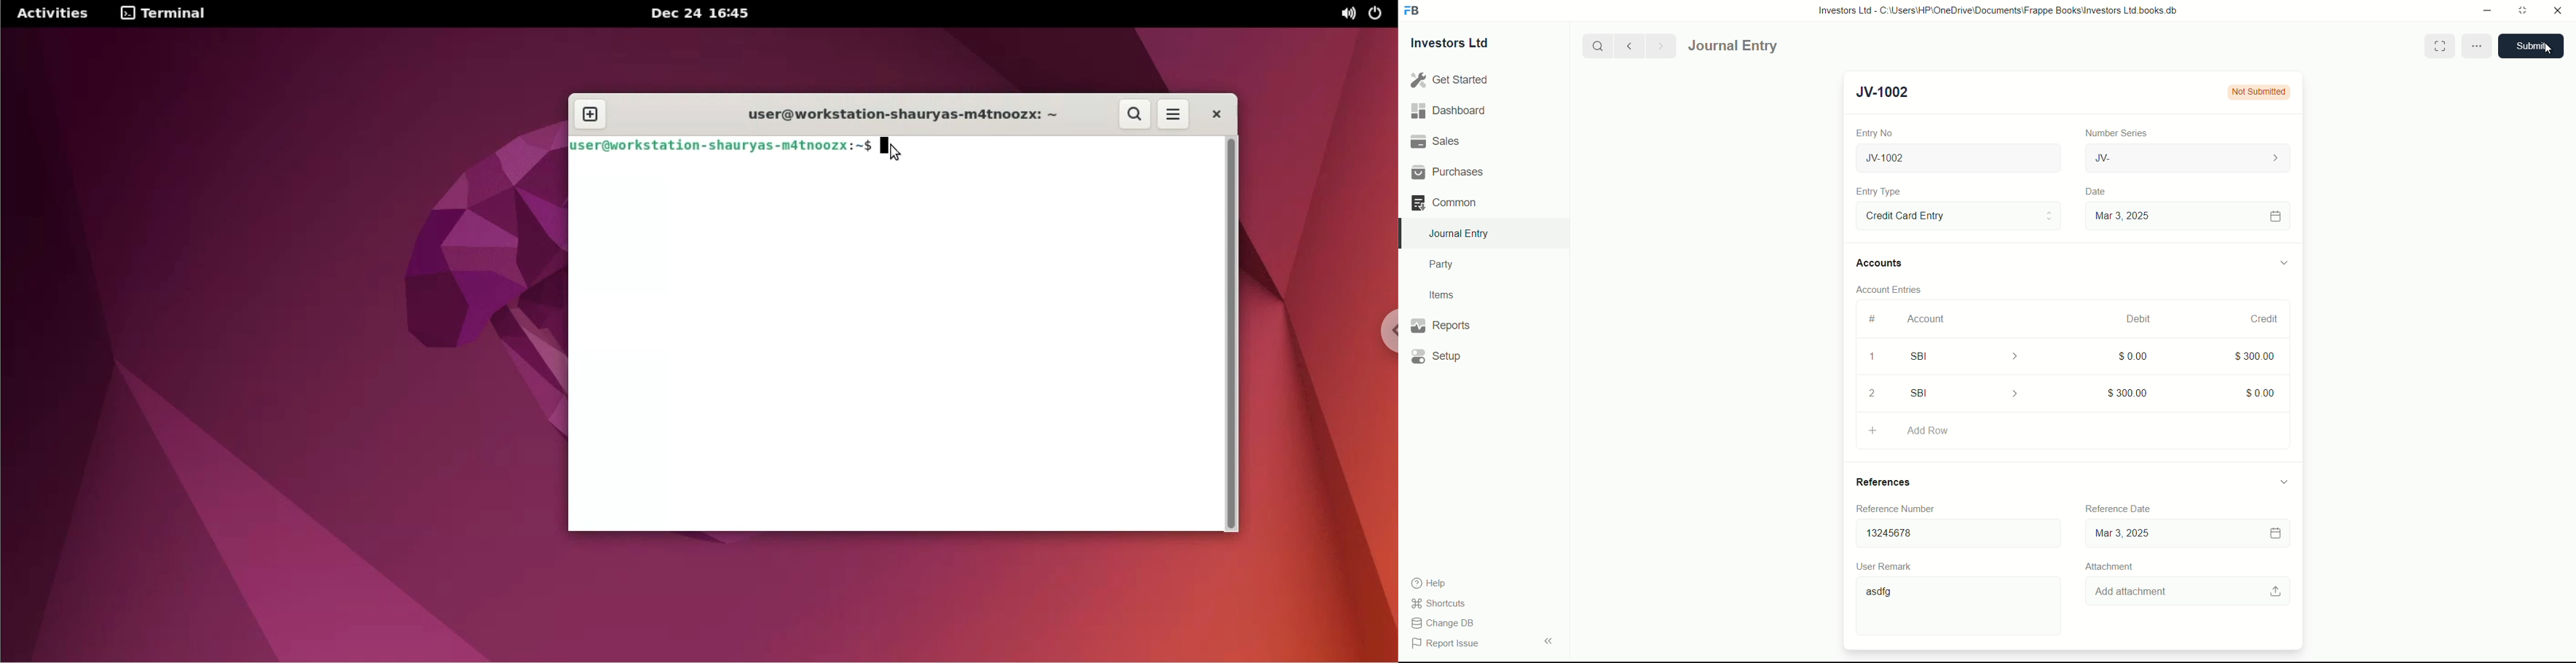 This screenshot has height=672, width=2576. Describe the element at coordinates (1968, 393) in the screenshot. I see `SBI` at that location.